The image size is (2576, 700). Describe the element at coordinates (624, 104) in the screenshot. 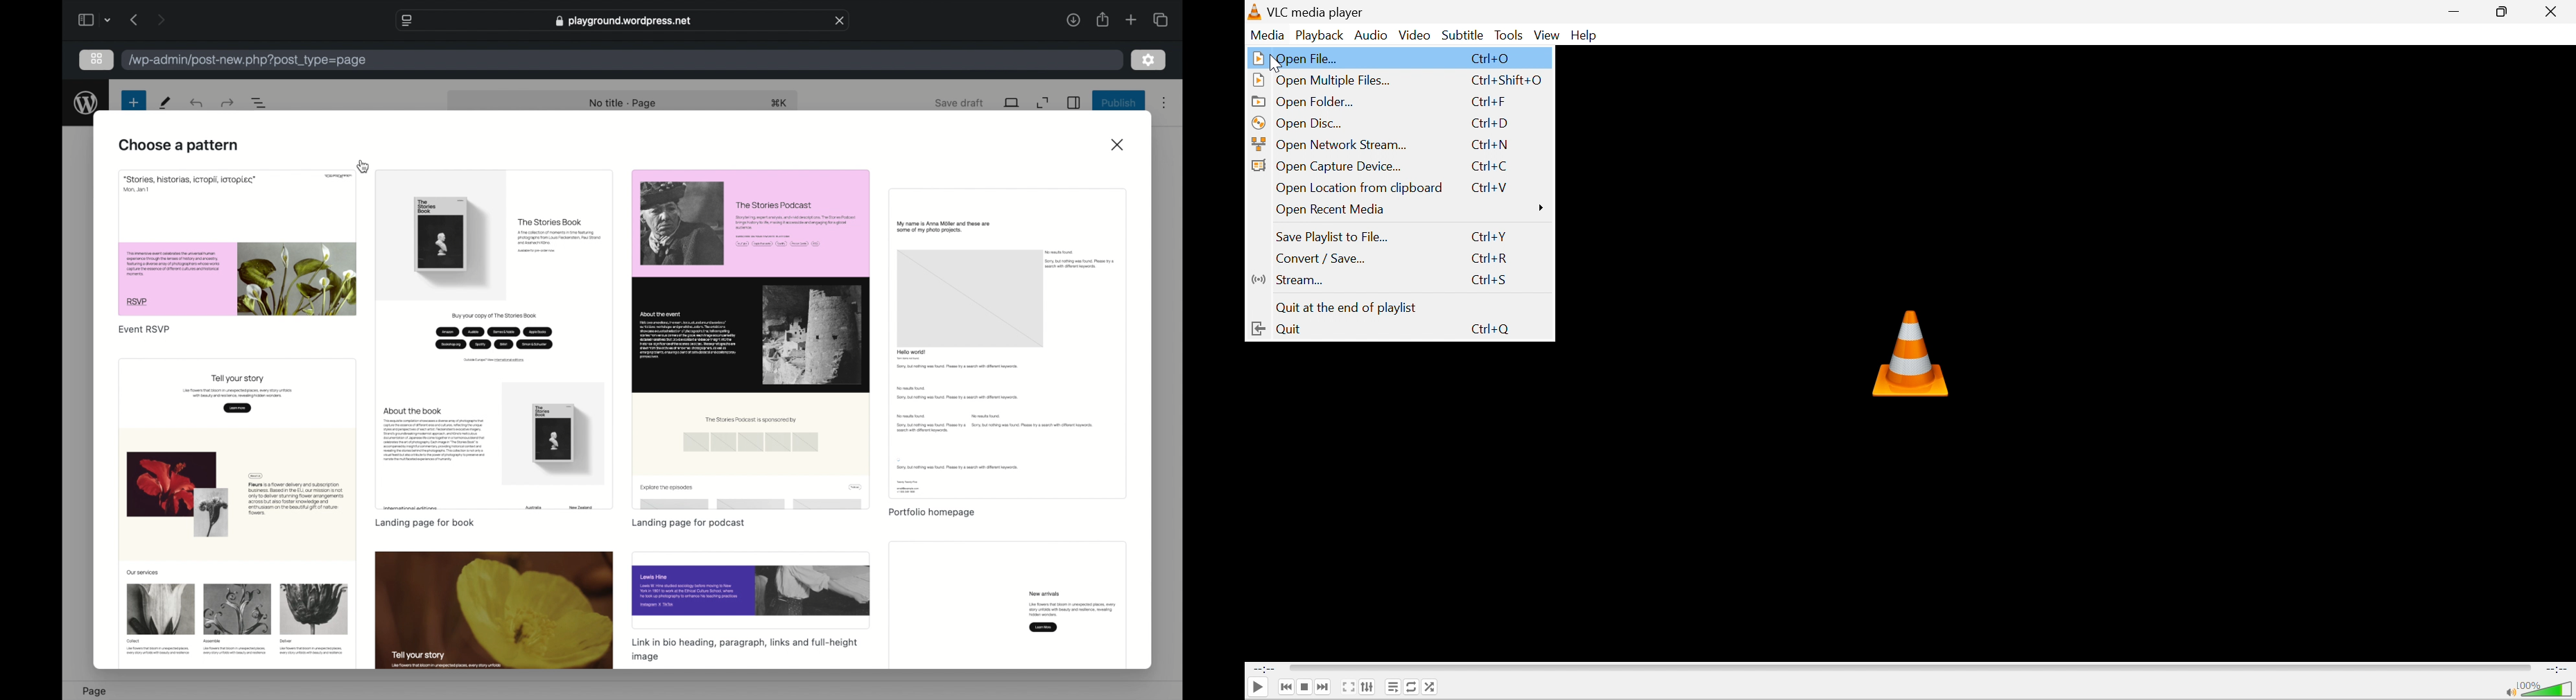

I see `nob title - page` at that location.